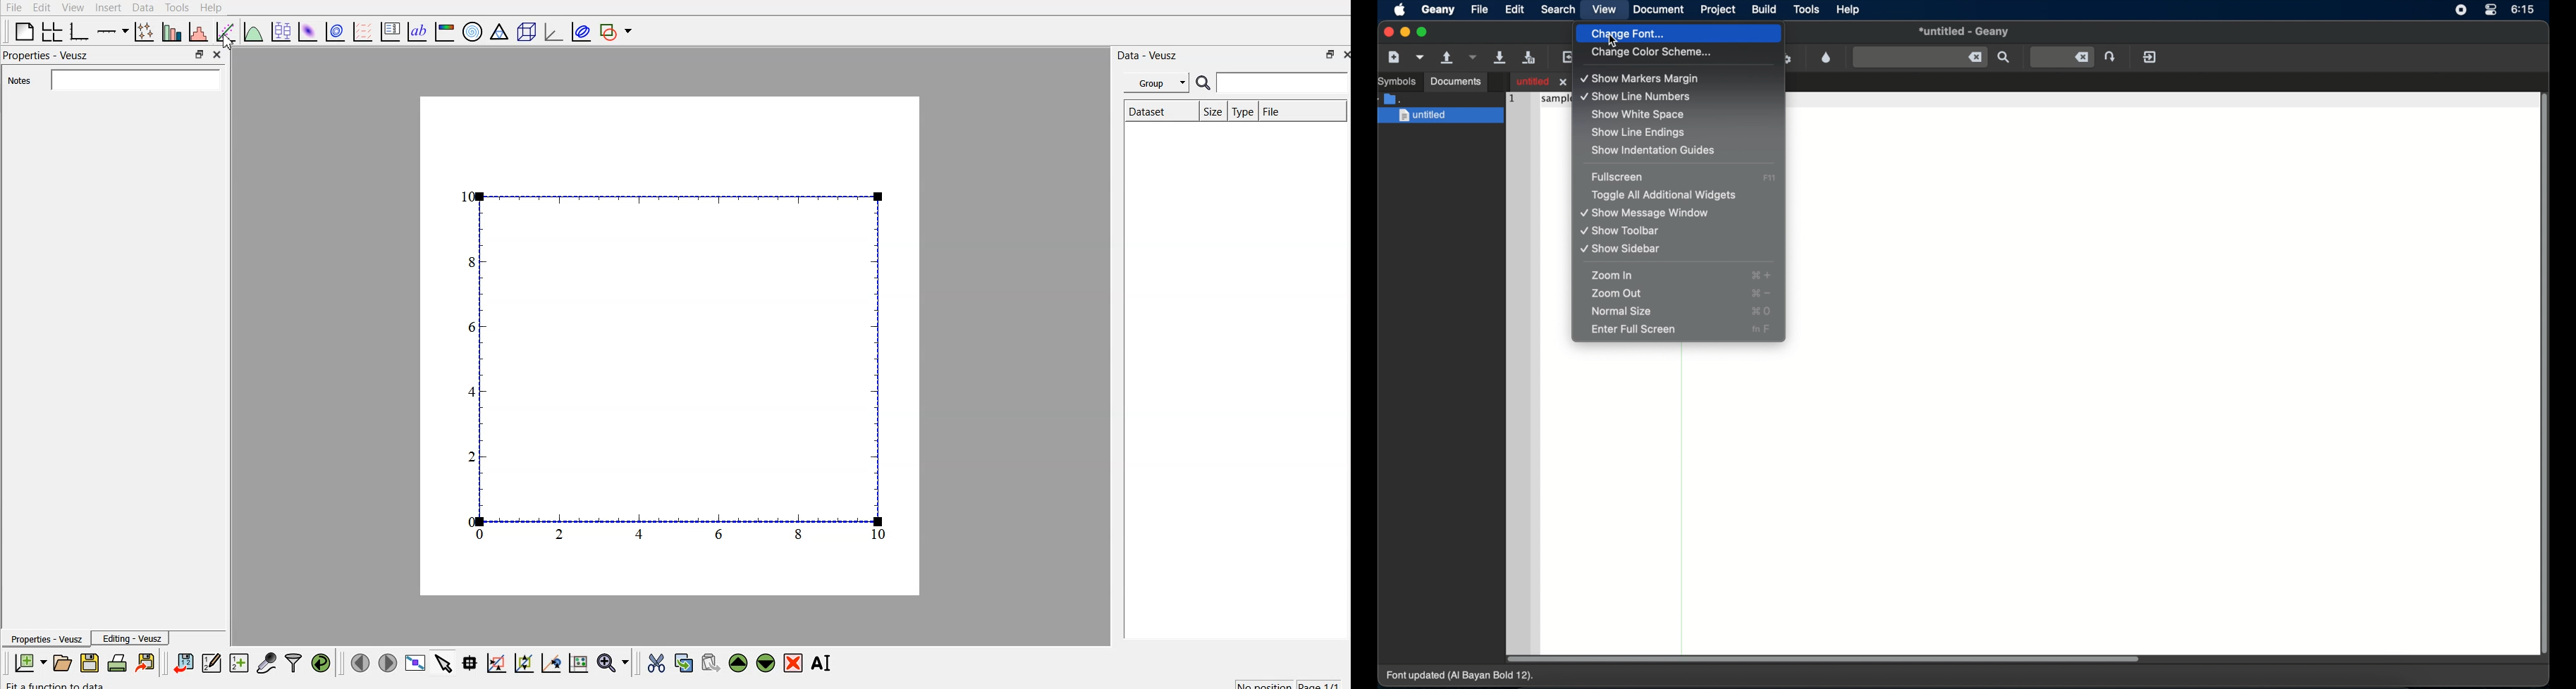 The width and height of the screenshot is (2576, 700). I want to click on open a new document, so click(62, 665).